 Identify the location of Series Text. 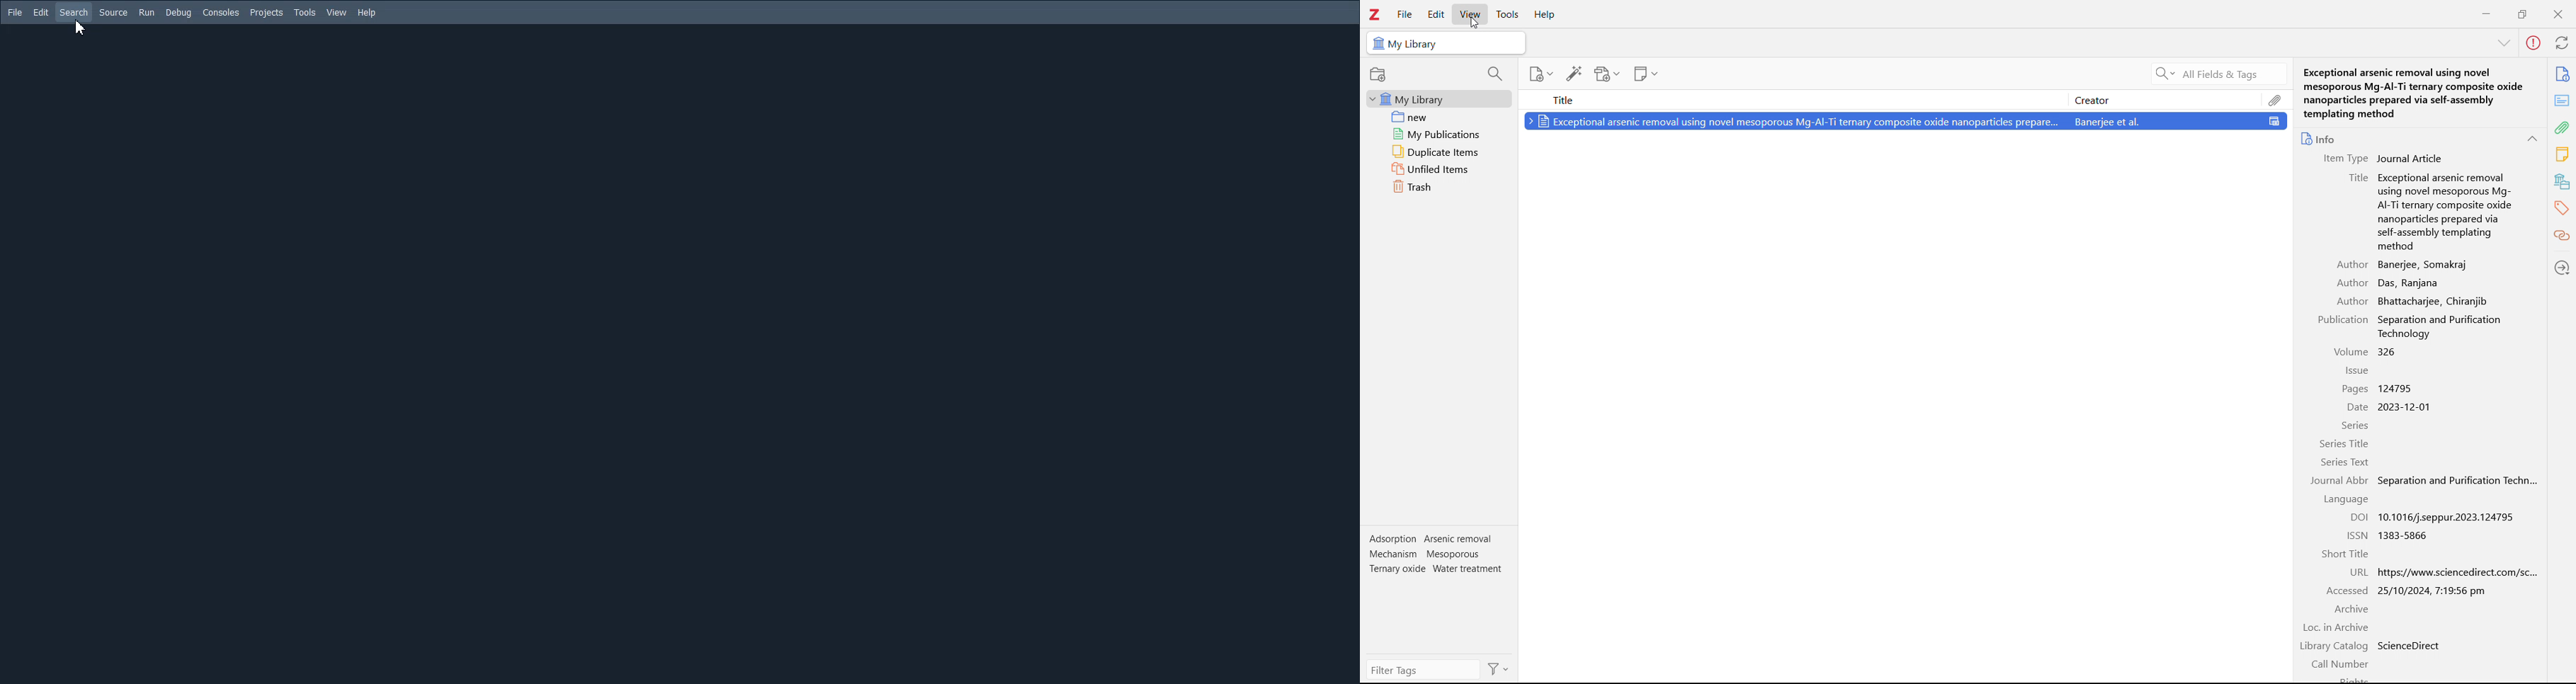
(2346, 463).